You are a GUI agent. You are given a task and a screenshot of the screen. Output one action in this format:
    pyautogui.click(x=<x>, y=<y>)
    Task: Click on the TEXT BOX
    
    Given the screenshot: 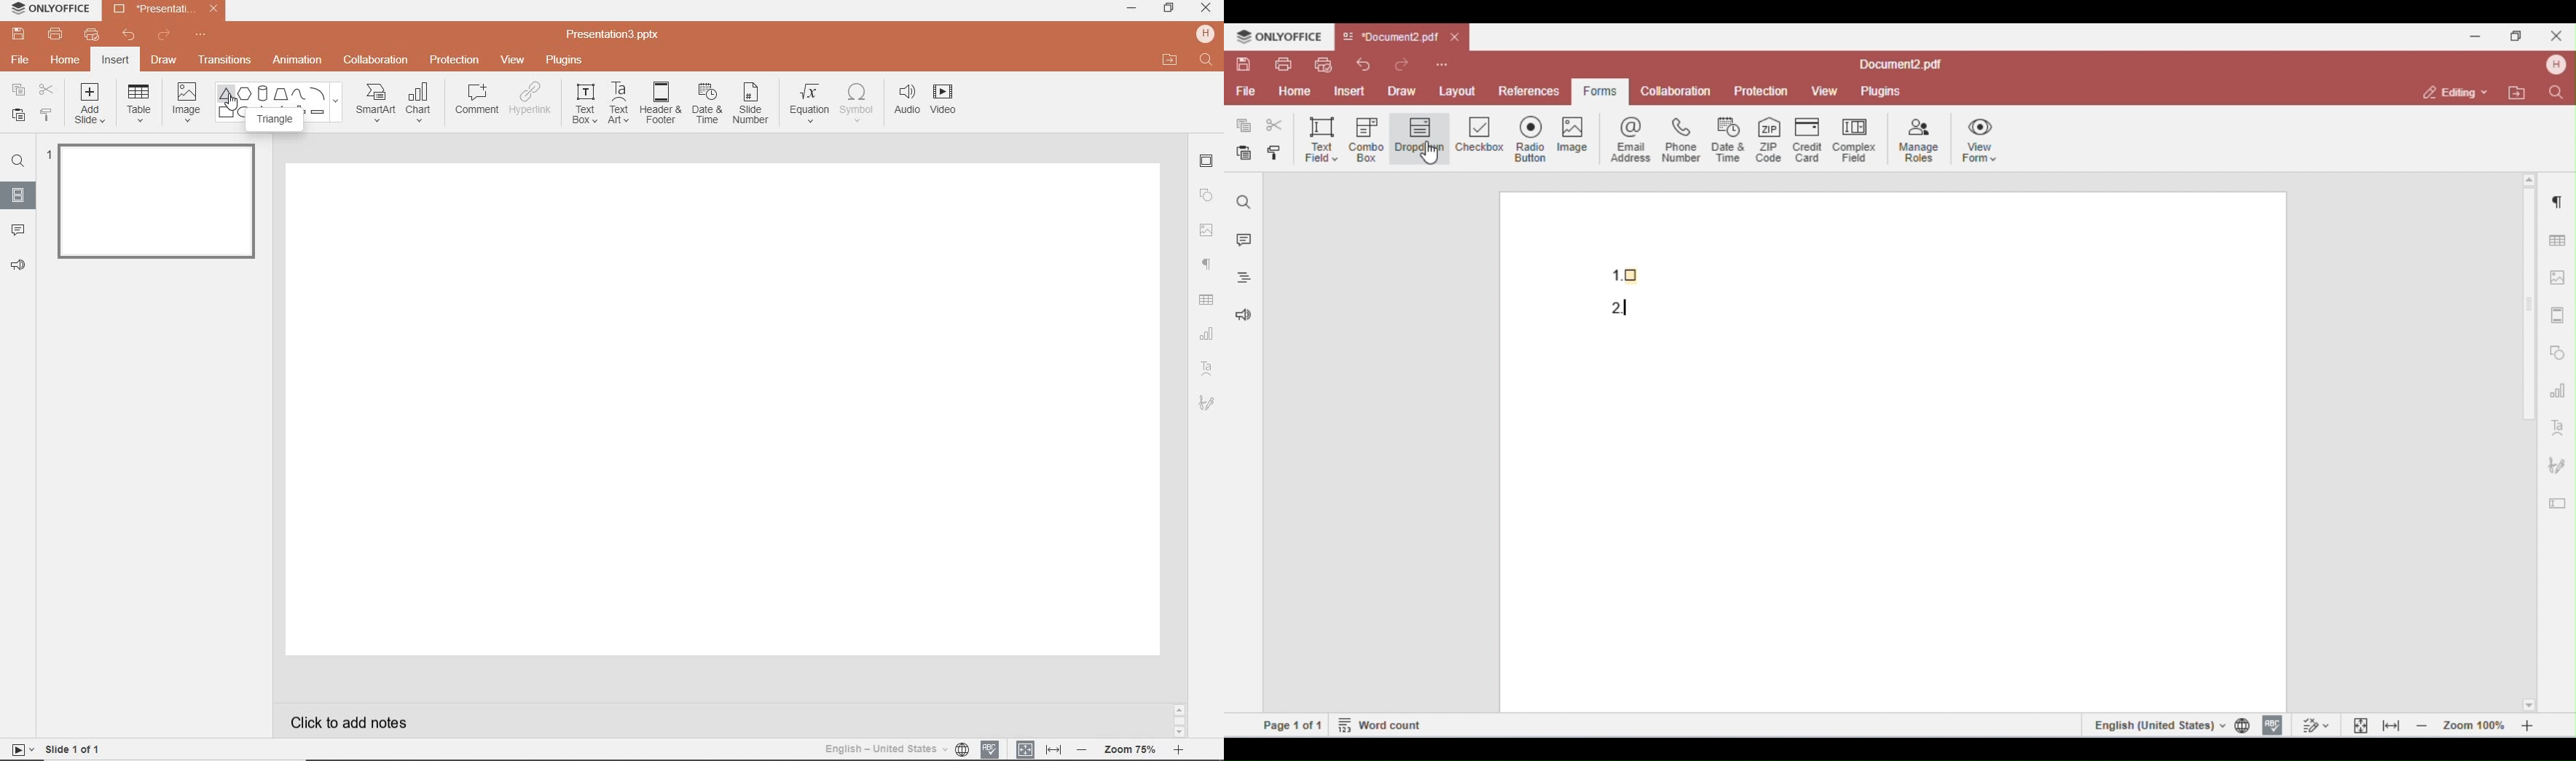 What is the action you would take?
    pyautogui.click(x=584, y=104)
    